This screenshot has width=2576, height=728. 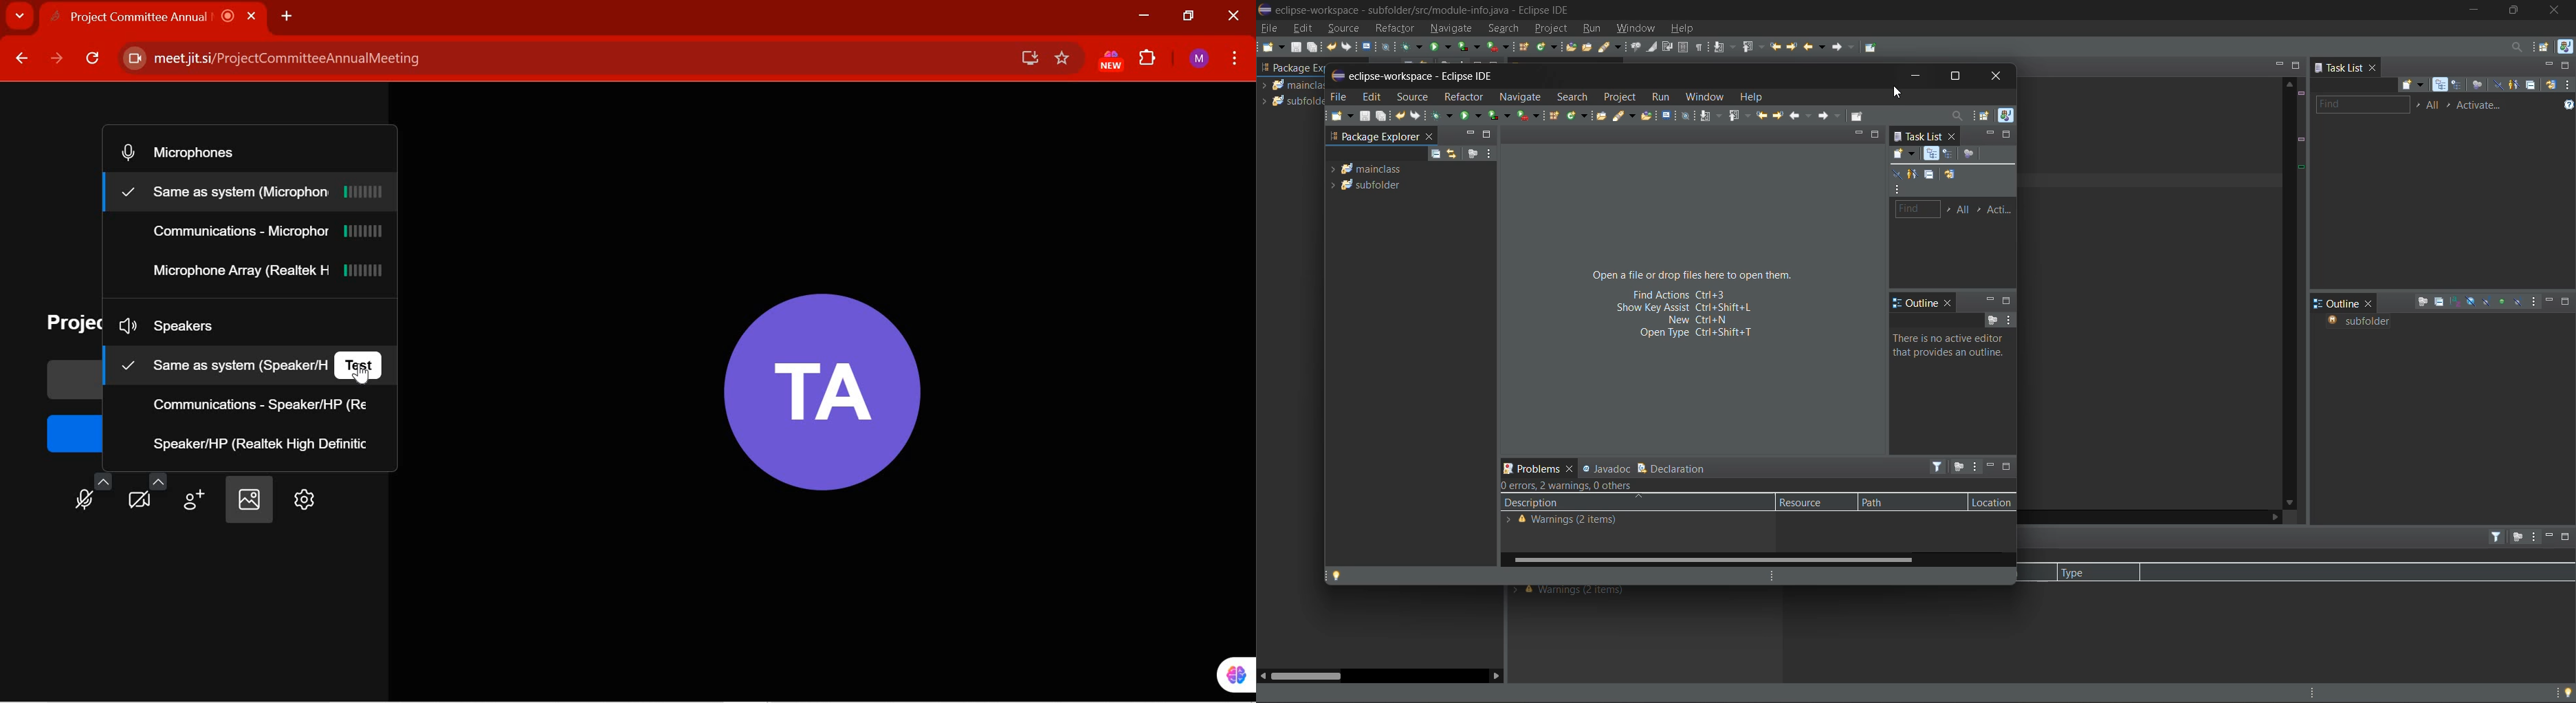 I want to click on open terminal, so click(x=1665, y=116).